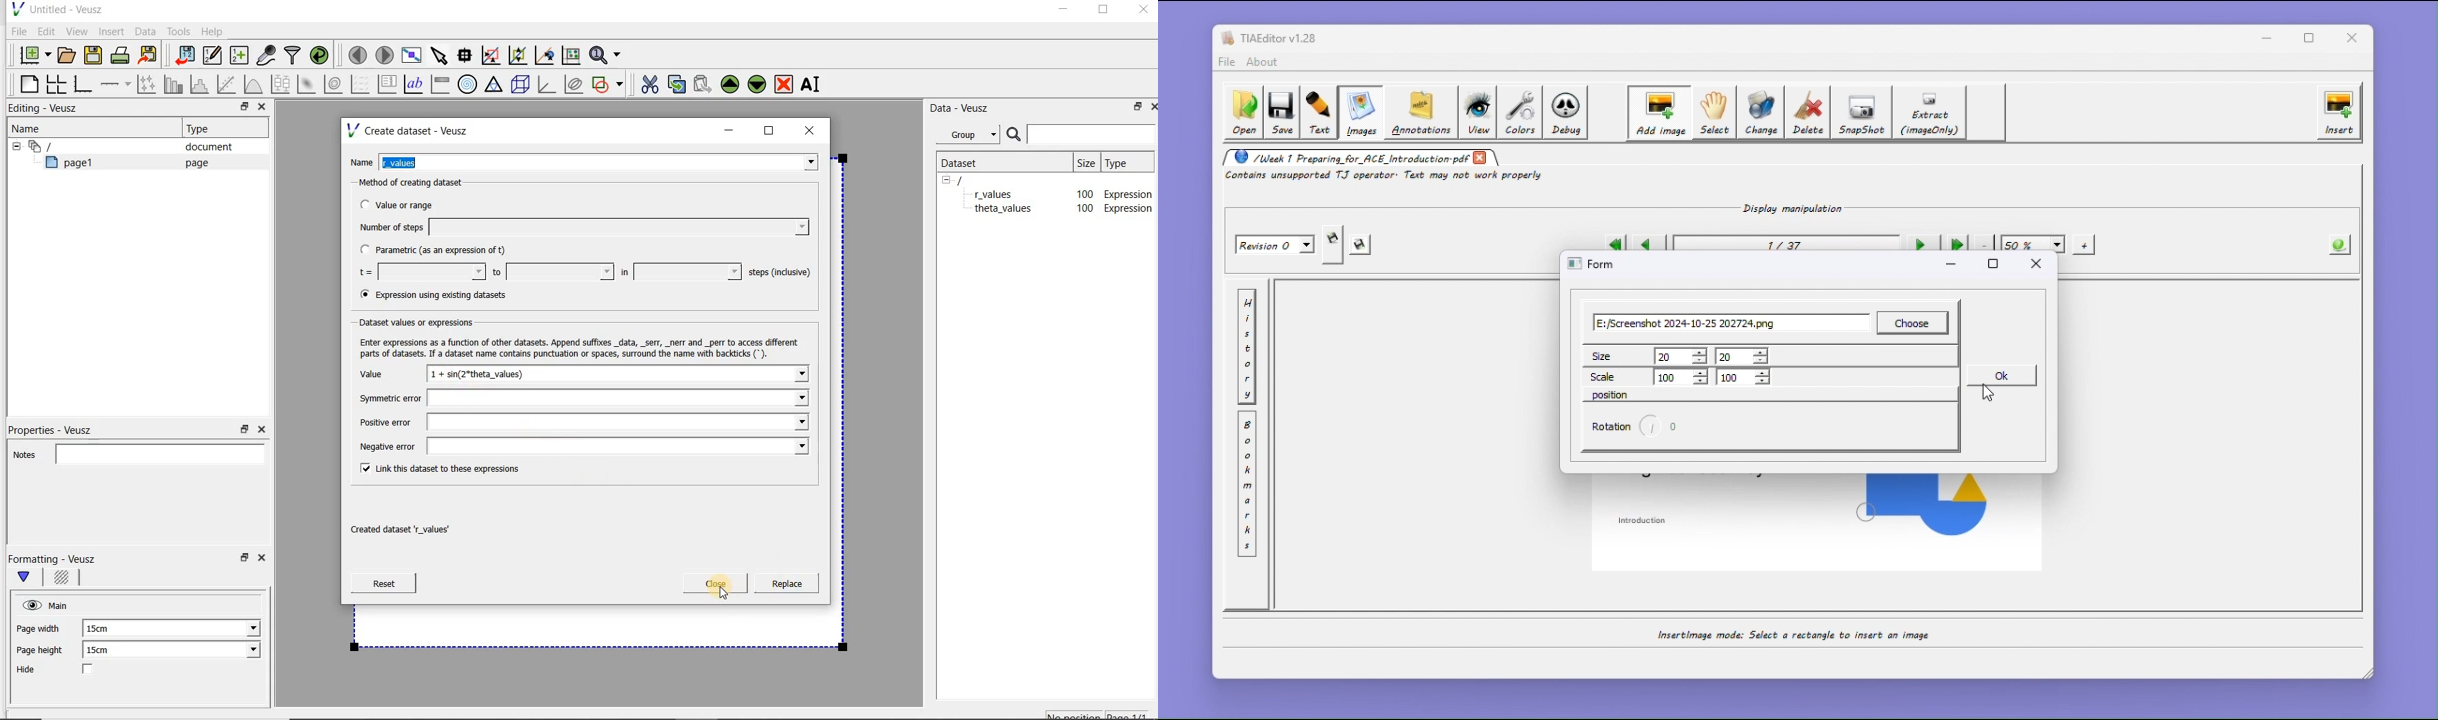 The width and height of the screenshot is (2464, 728). I want to click on Data - Veusz, so click(965, 108).